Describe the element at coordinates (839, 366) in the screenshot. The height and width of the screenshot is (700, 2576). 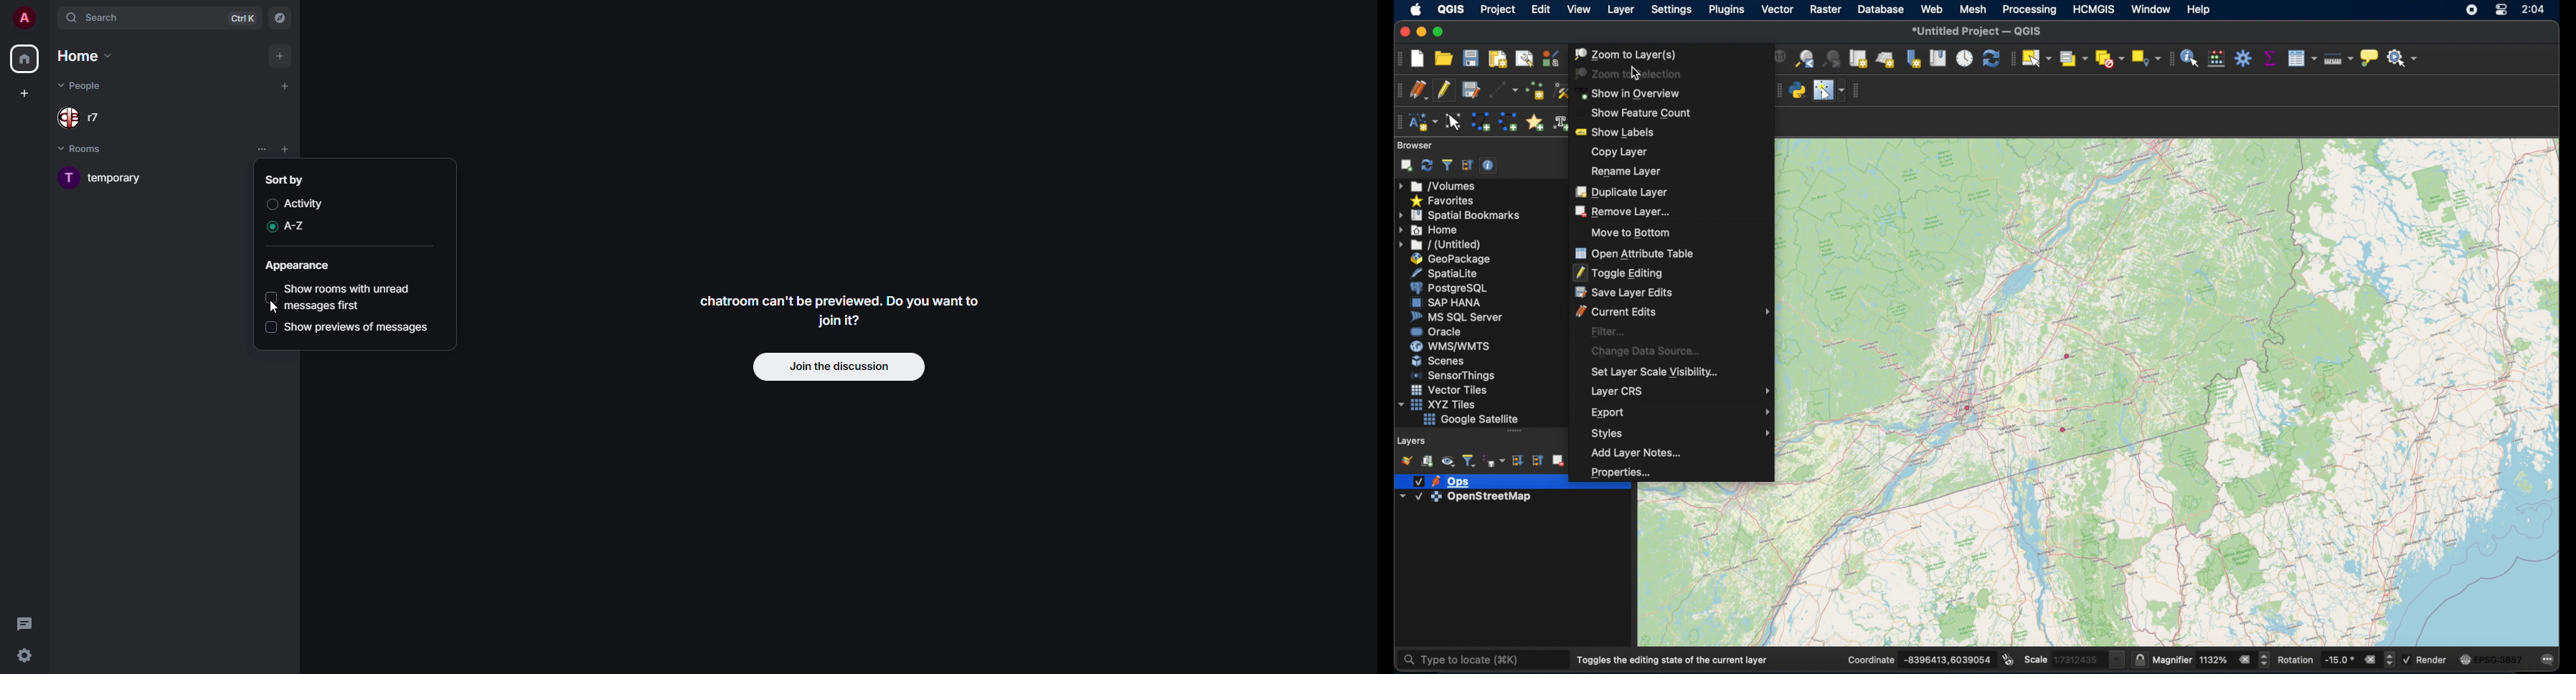
I see `join discussion` at that location.